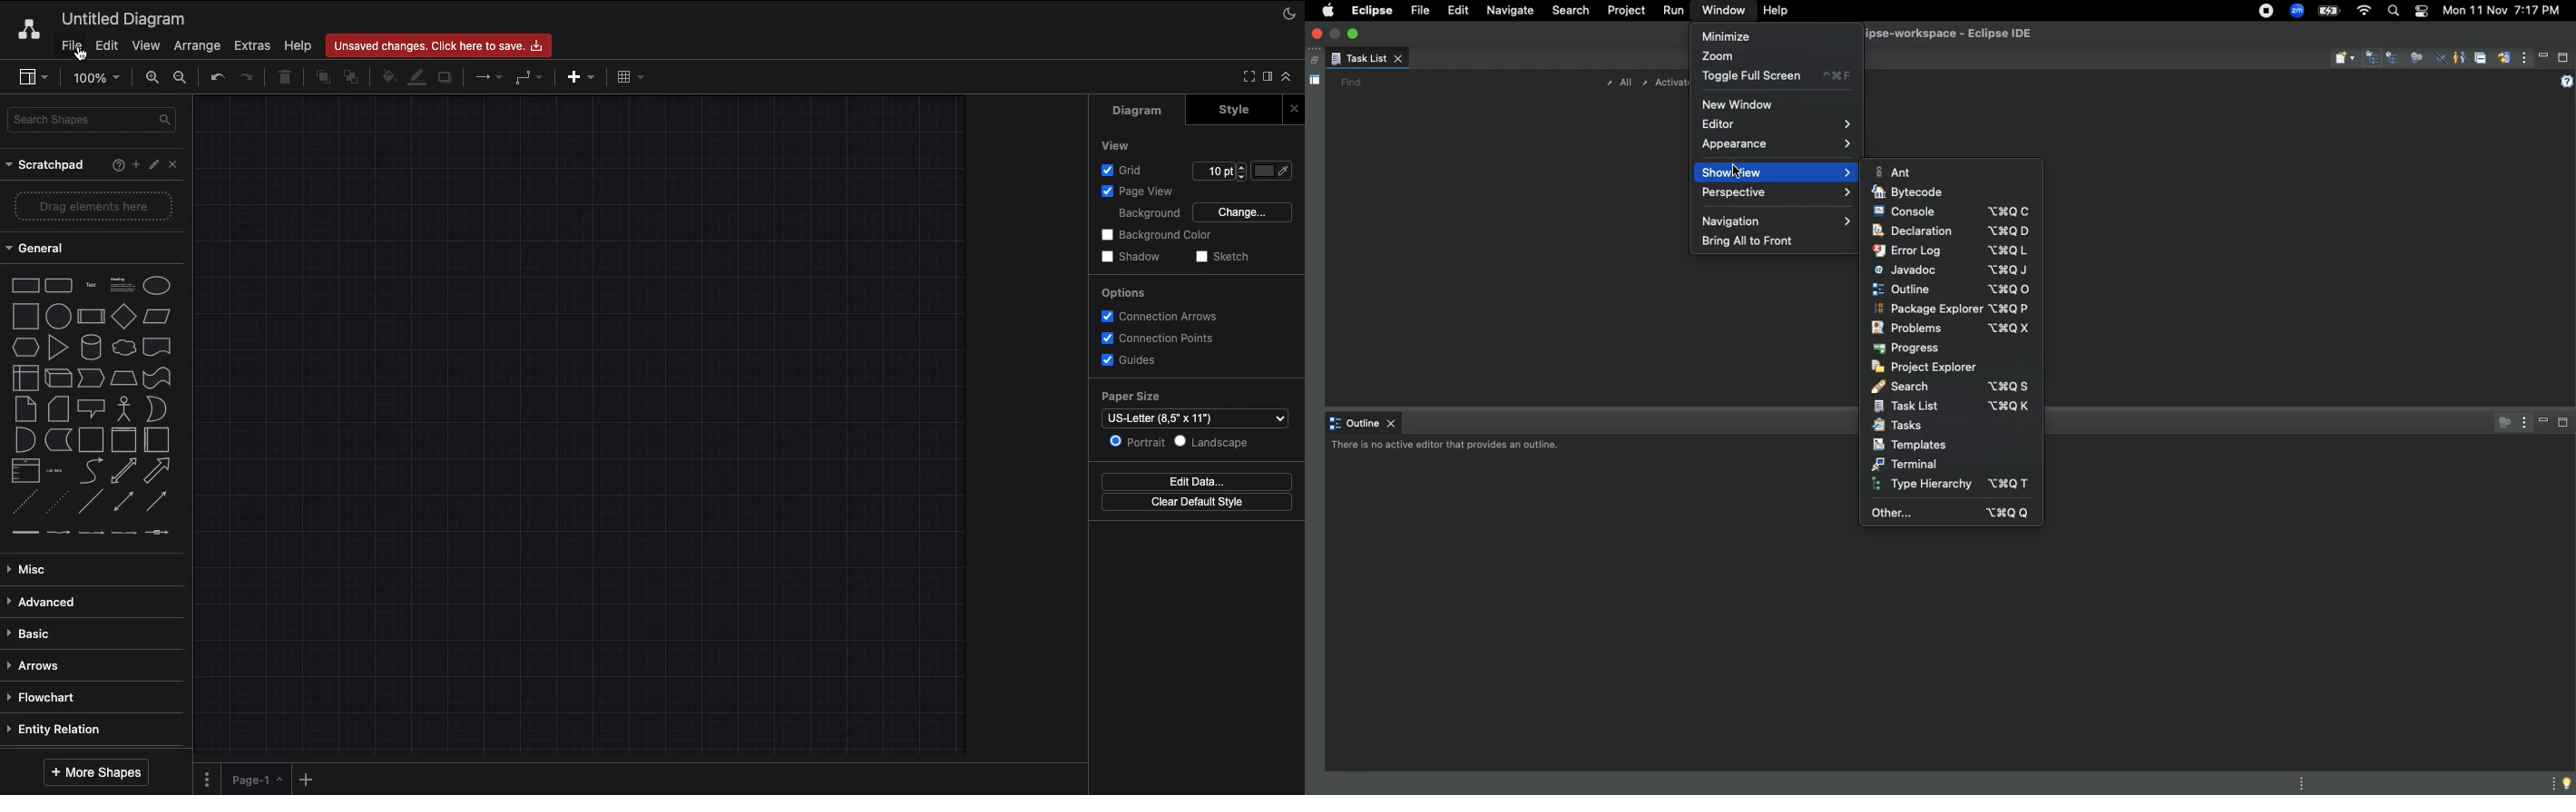 The width and height of the screenshot is (2576, 812). What do you see at coordinates (1215, 442) in the screenshot?
I see `Landscape ` at bounding box center [1215, 442].